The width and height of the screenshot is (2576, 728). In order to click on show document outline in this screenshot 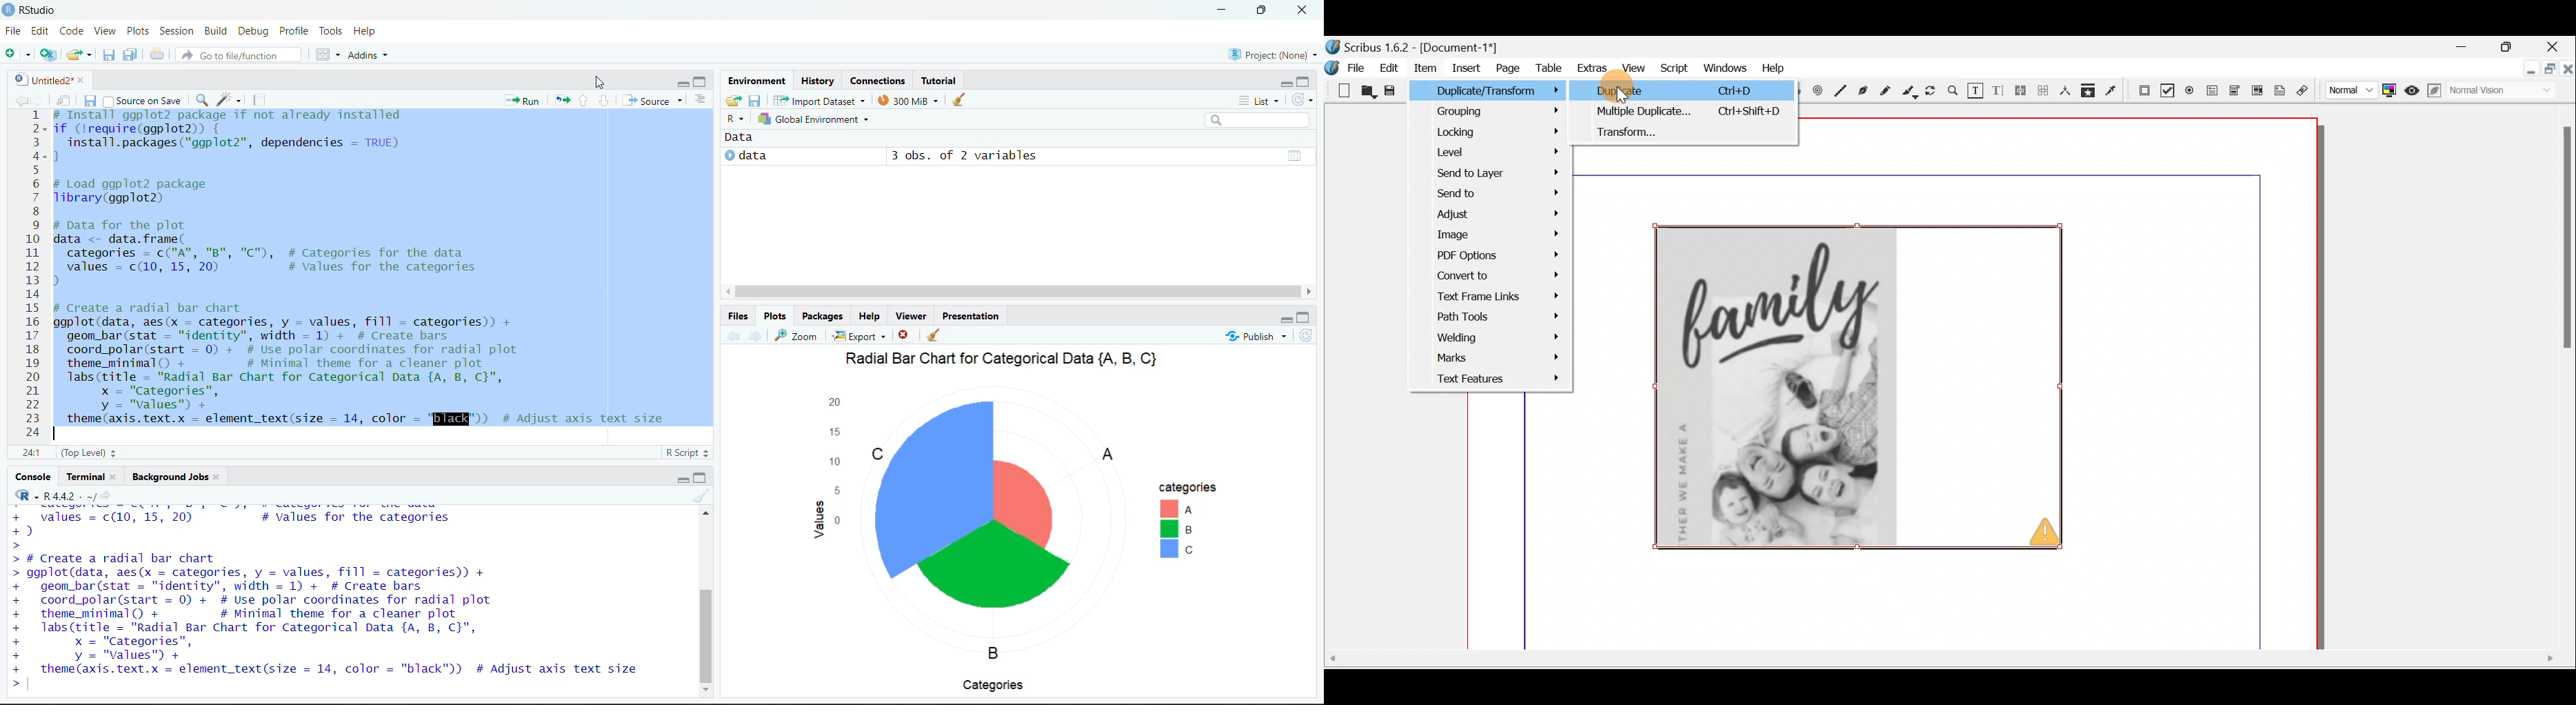, I will do `click(702, 100)`.